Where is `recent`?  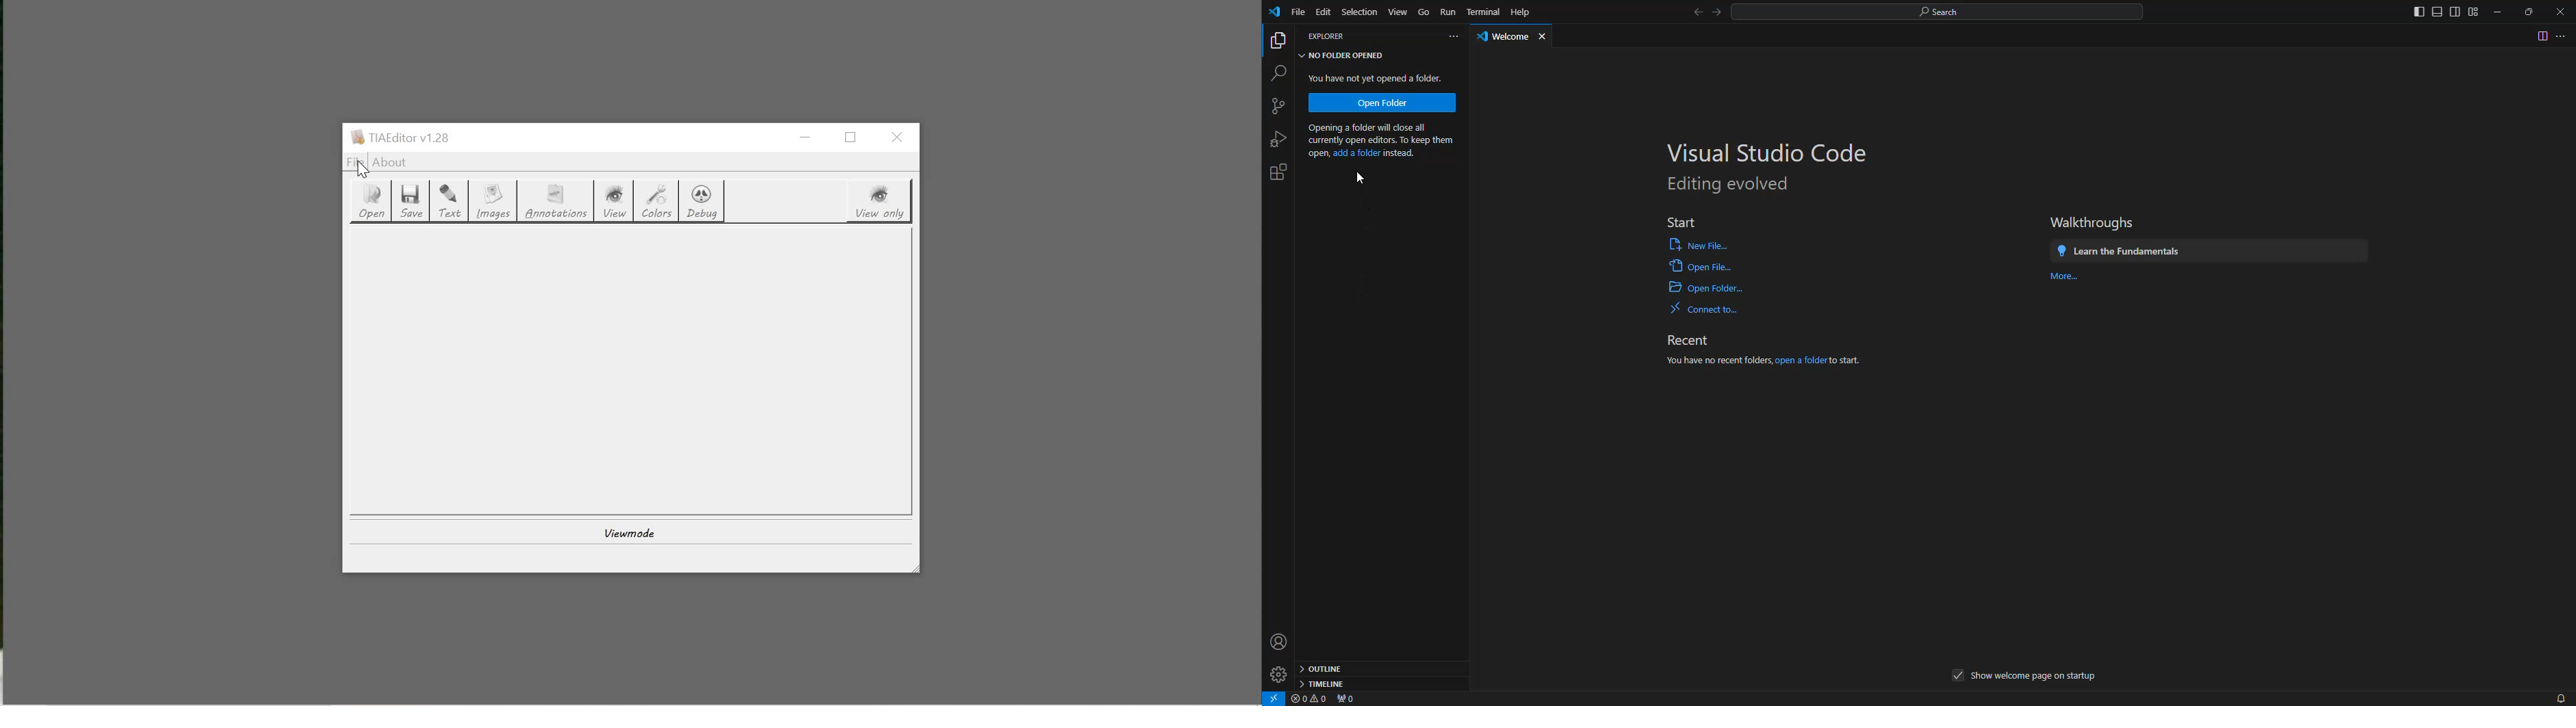
recent is located at coordinates (1689, 341).